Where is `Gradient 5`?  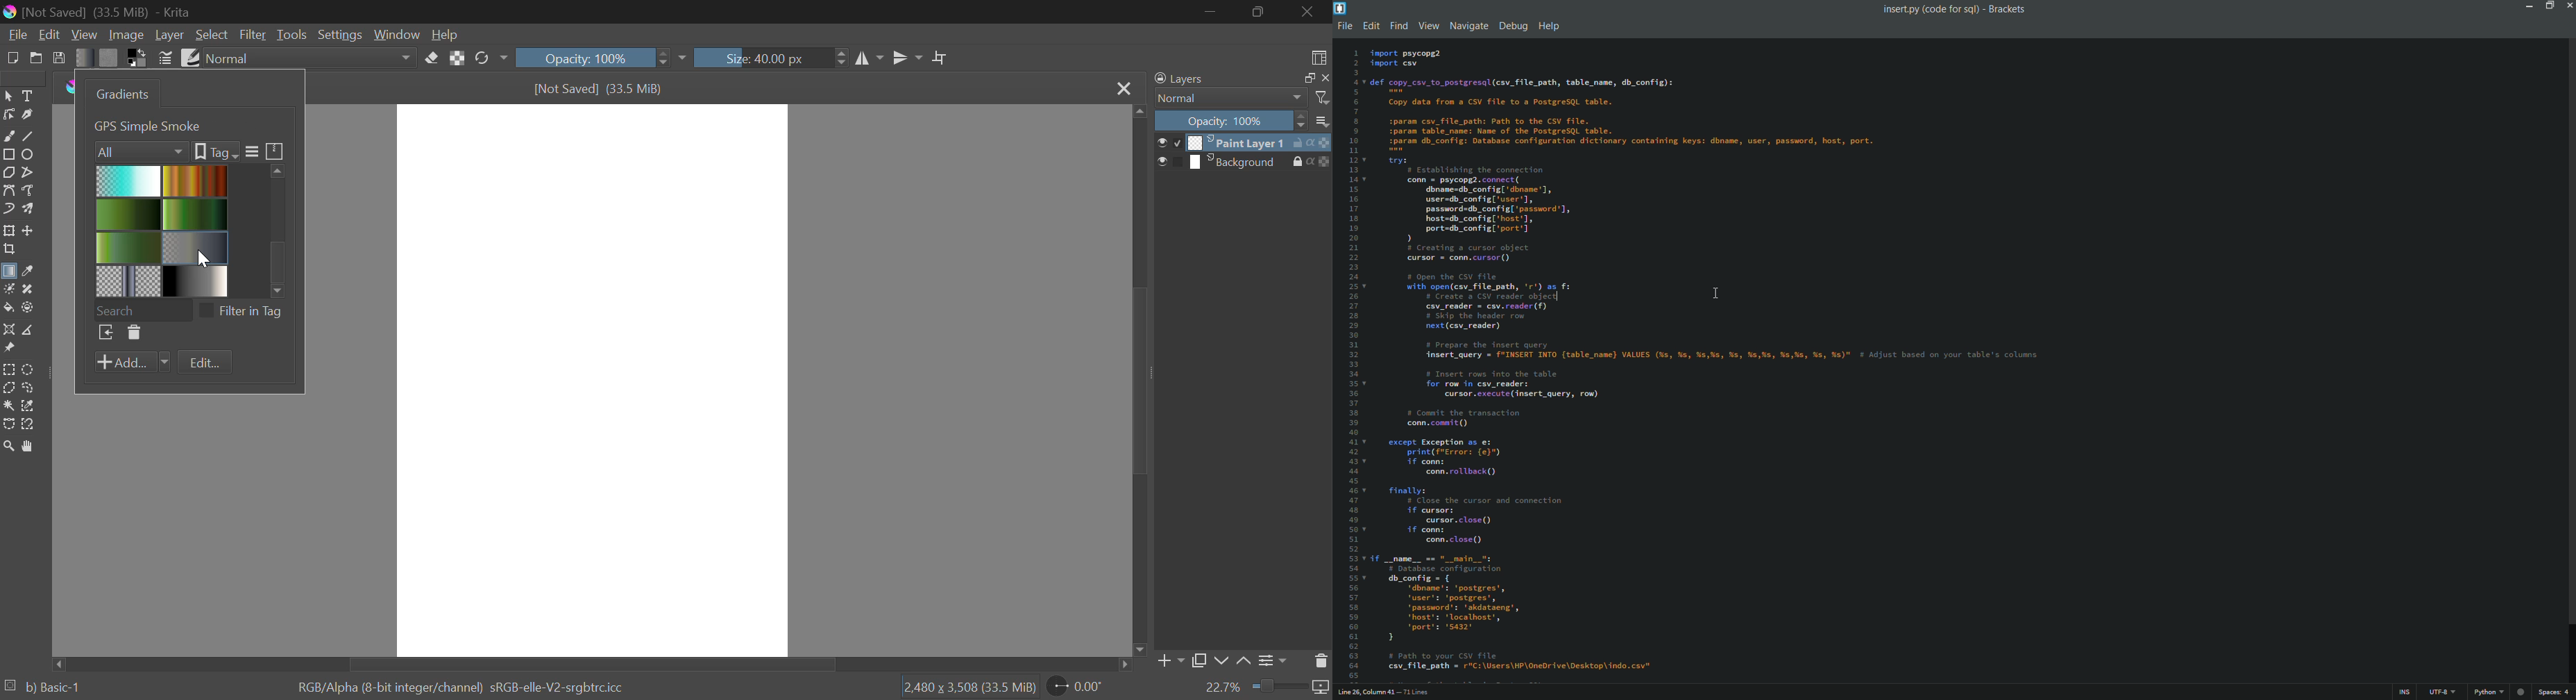 Gradient 5 is located at coordinates (128, 247).